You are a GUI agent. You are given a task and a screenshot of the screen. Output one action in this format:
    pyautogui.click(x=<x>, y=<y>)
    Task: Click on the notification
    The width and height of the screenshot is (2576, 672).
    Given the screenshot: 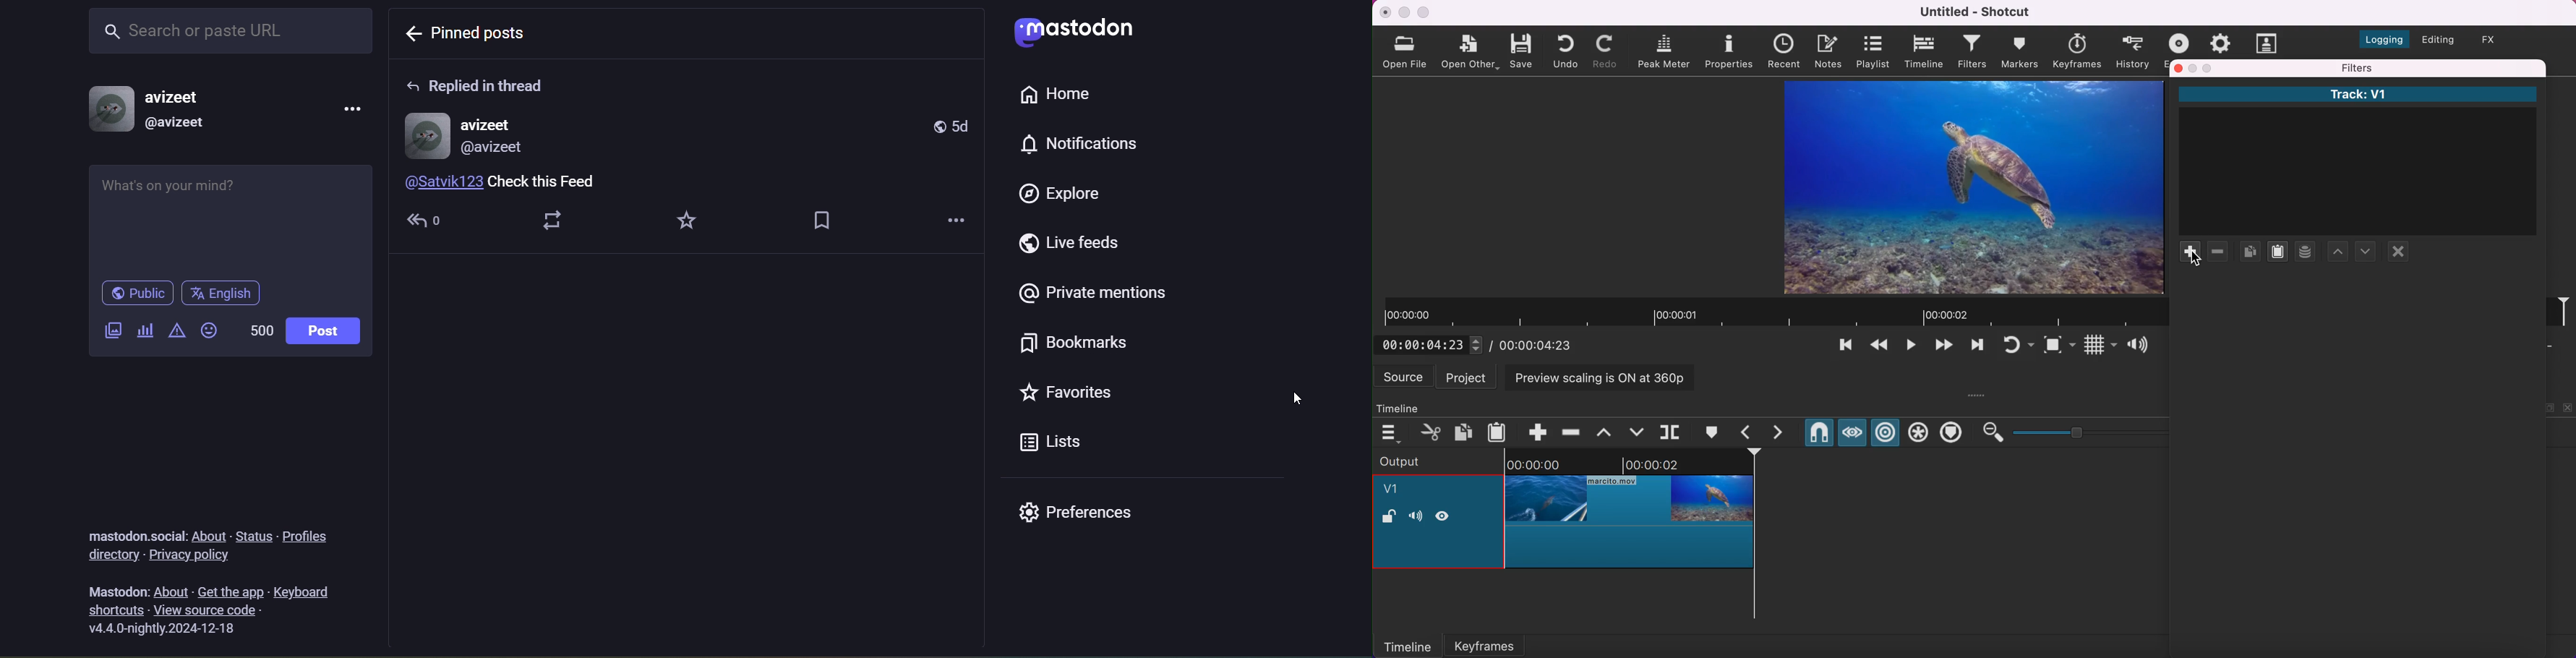 What is the action you would take?
    pyautogui.click(x=1081, y=144)
    